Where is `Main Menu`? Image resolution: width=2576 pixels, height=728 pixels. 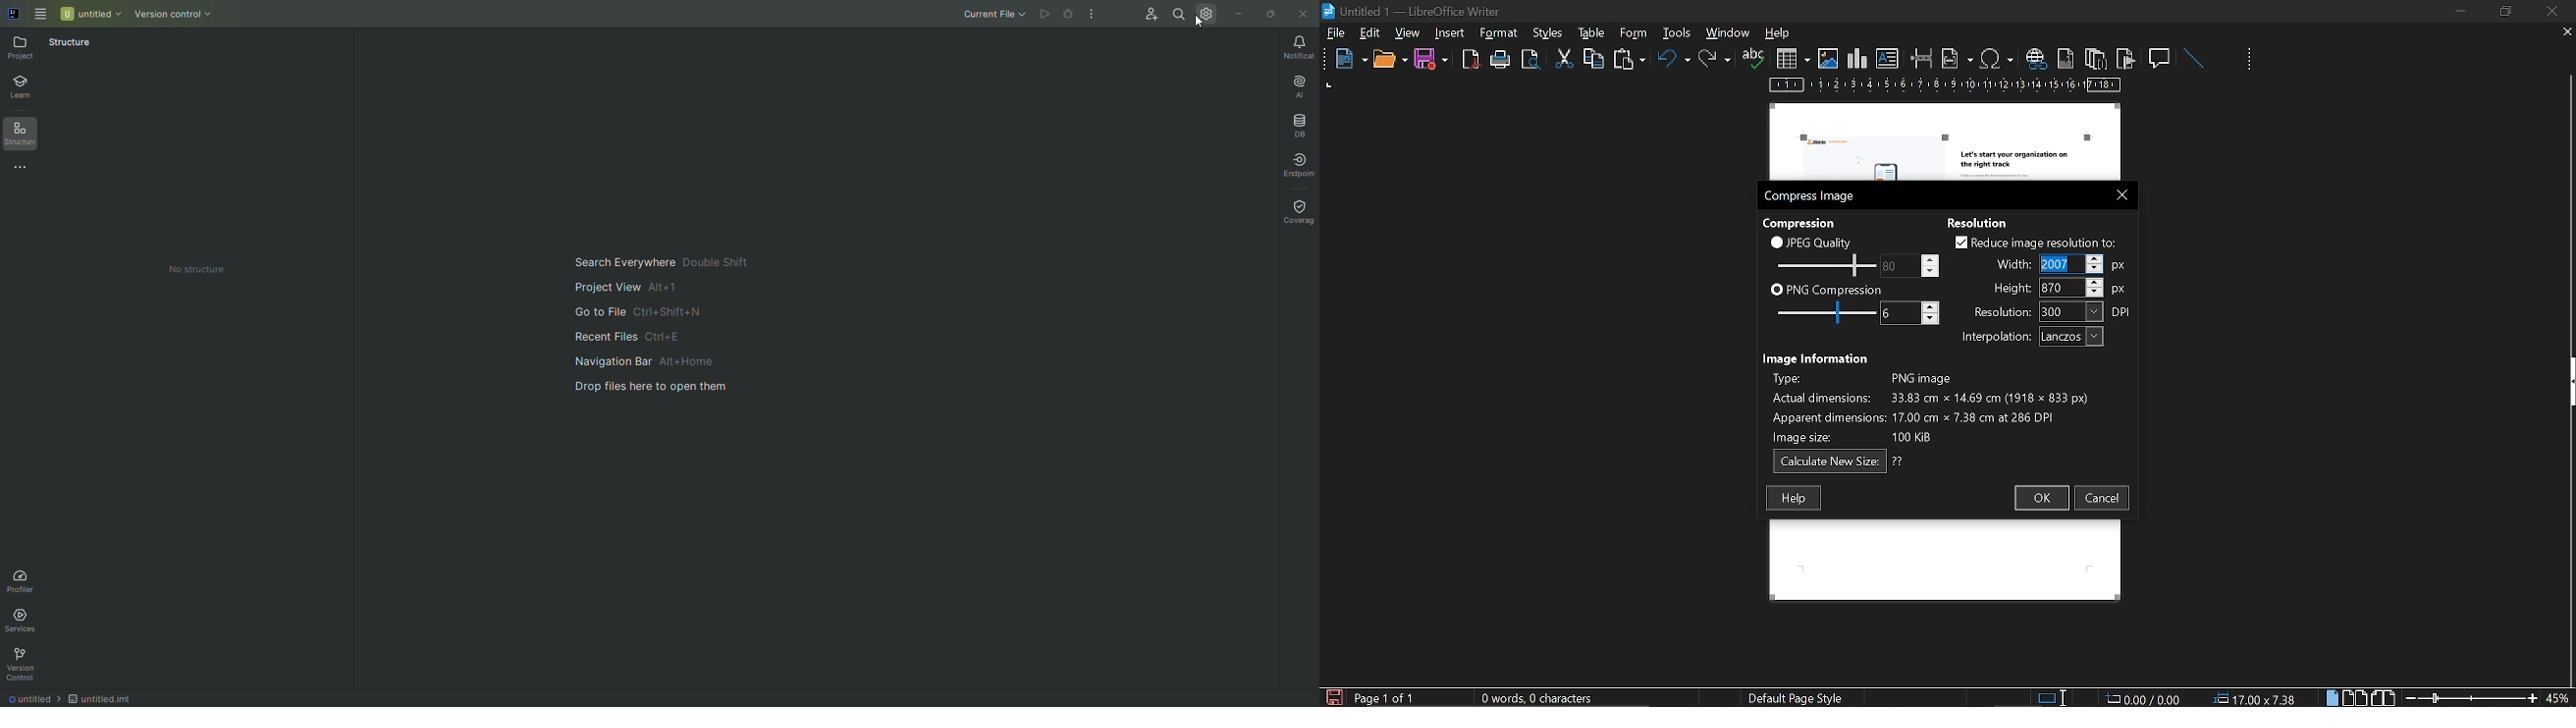 Main Menu is located at coordinates (38, 15).